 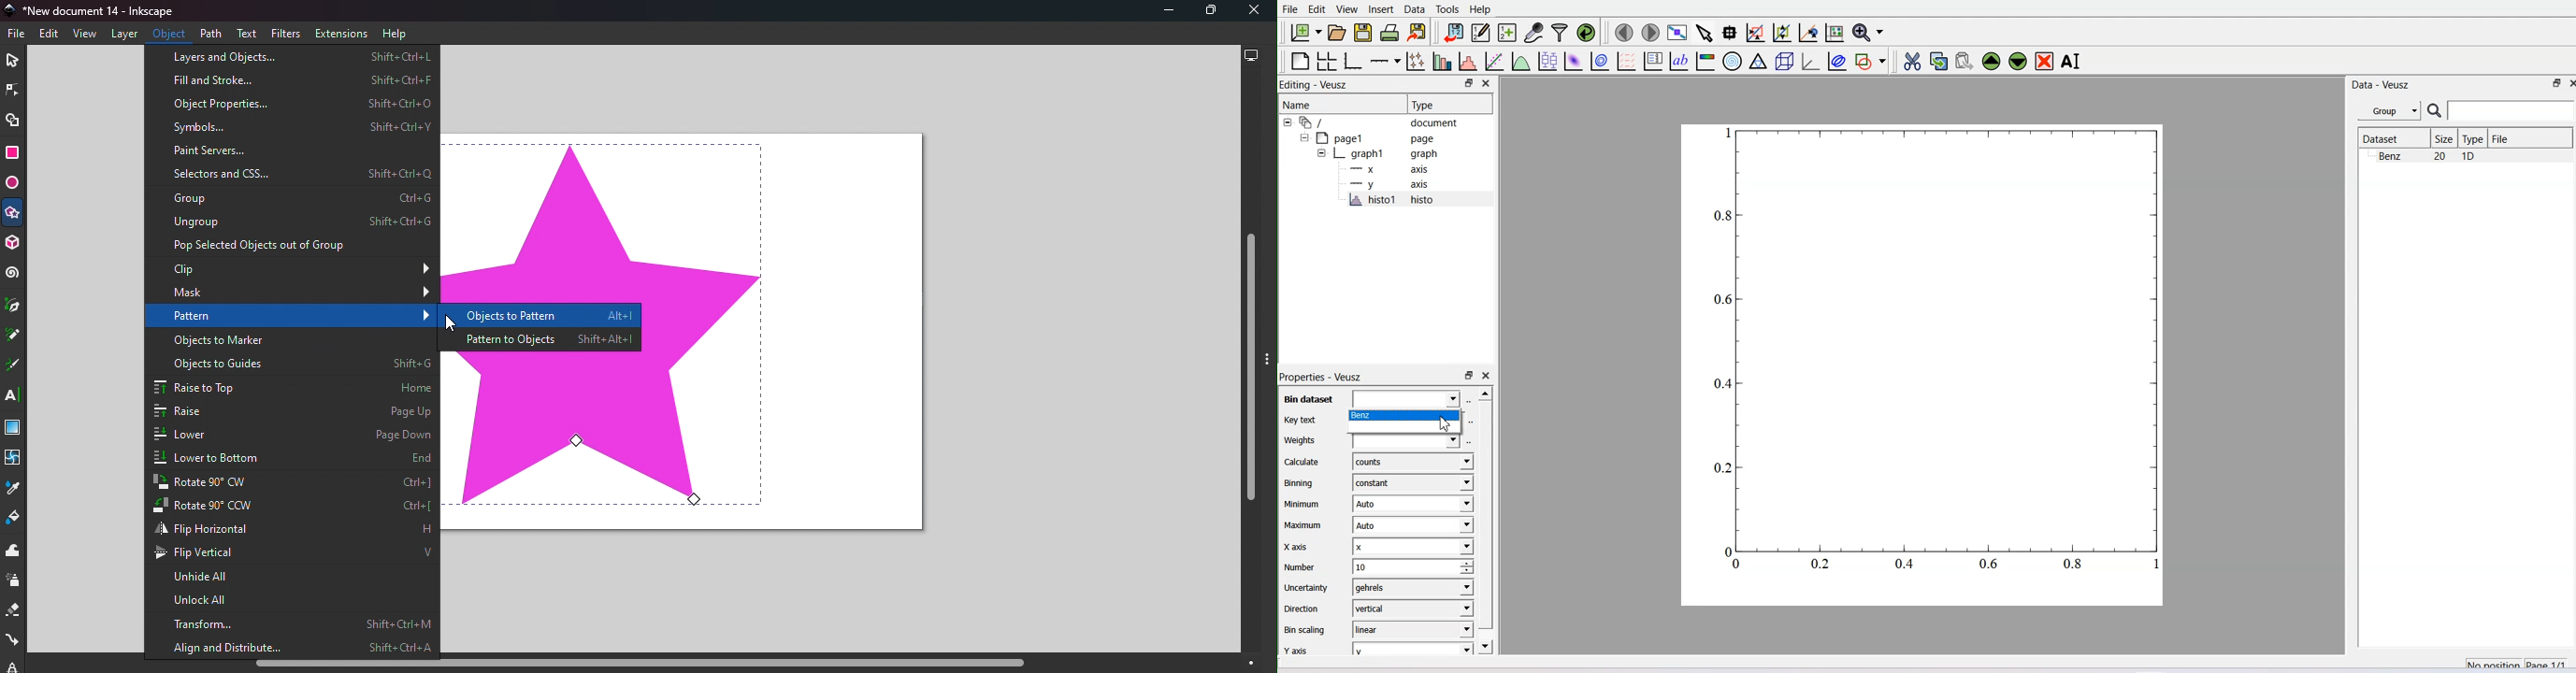 What do you see at coordinates (1394, 199) in the screenshot?
I see `histo1 histo` at bounding box center [1394, 199].